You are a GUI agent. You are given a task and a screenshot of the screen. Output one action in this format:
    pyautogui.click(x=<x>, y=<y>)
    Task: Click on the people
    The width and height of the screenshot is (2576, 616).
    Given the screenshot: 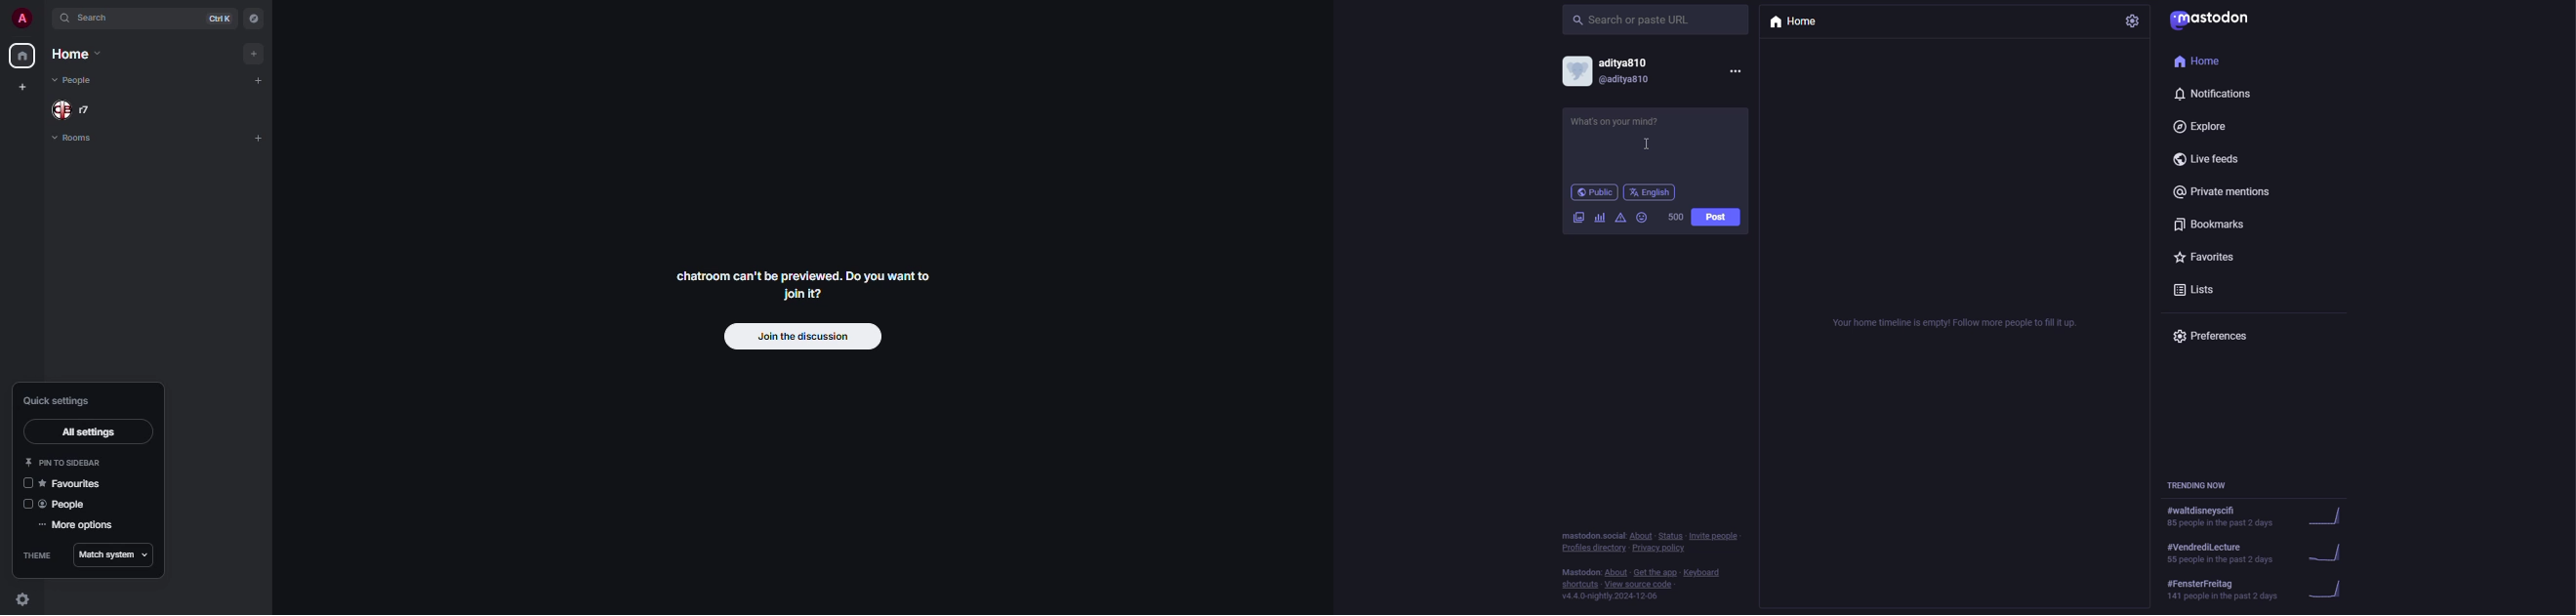 What is the action you would take?
    pyautogui.click(x=81, y=82)
    